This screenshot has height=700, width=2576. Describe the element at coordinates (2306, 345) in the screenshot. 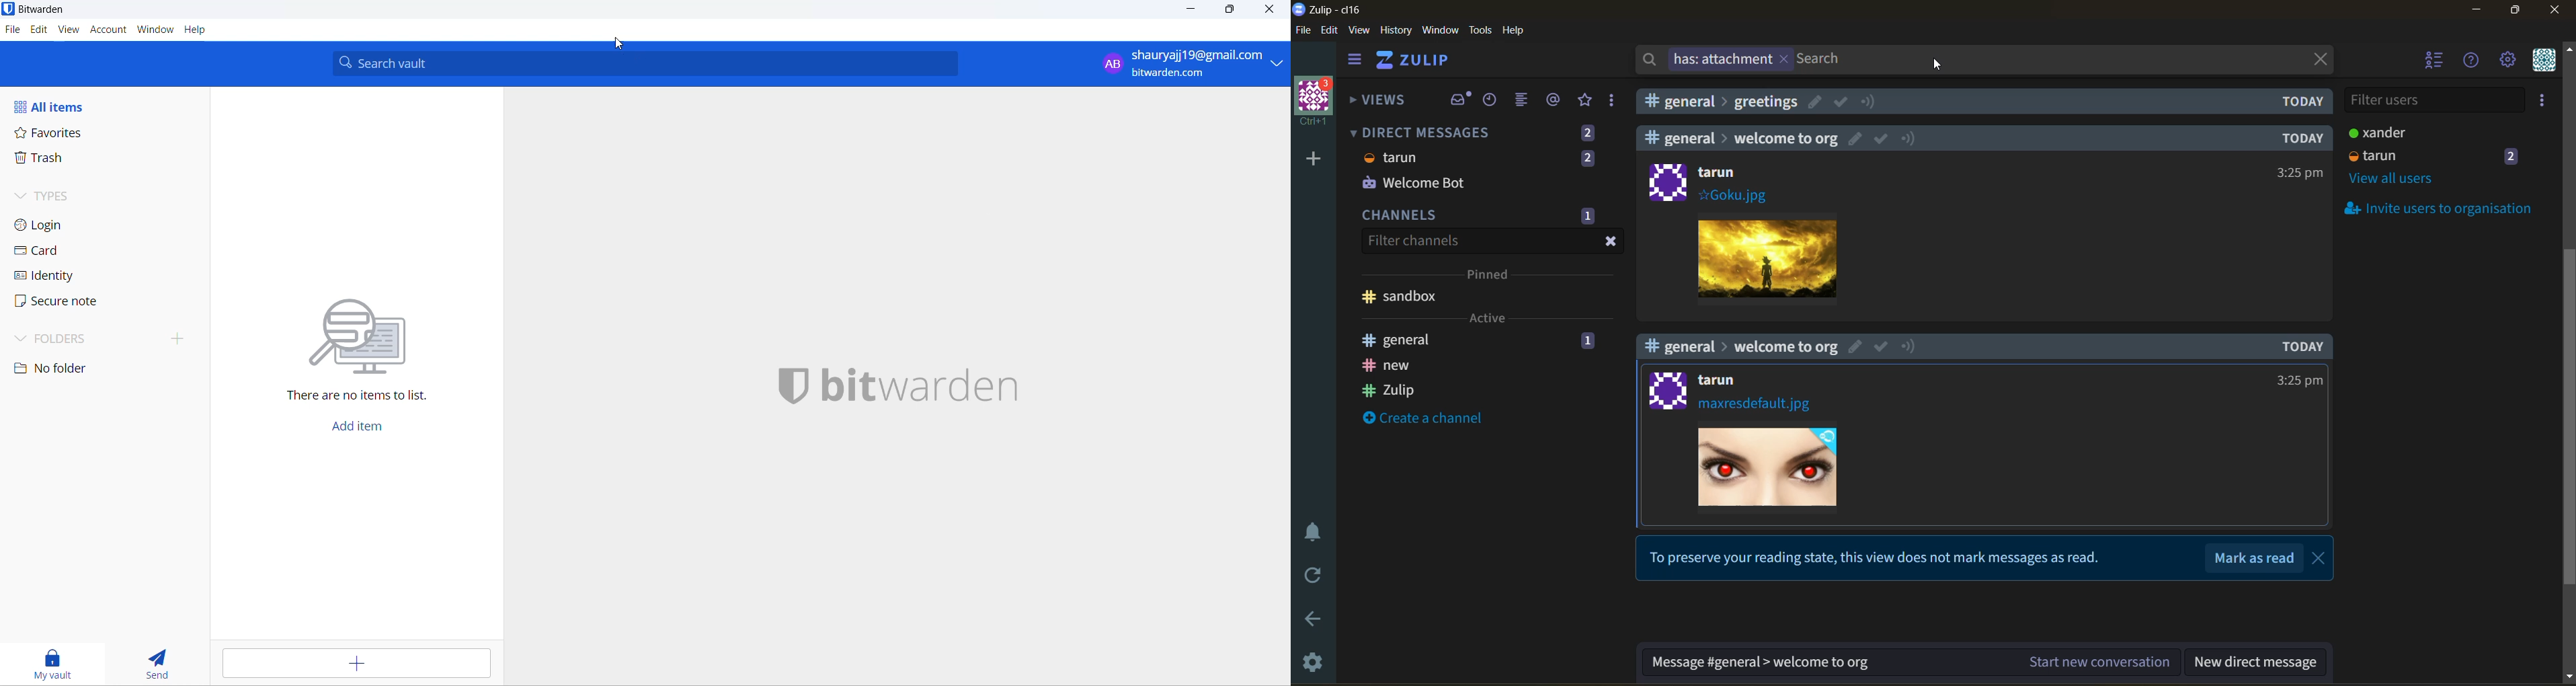

I see `TODAY` at that location.